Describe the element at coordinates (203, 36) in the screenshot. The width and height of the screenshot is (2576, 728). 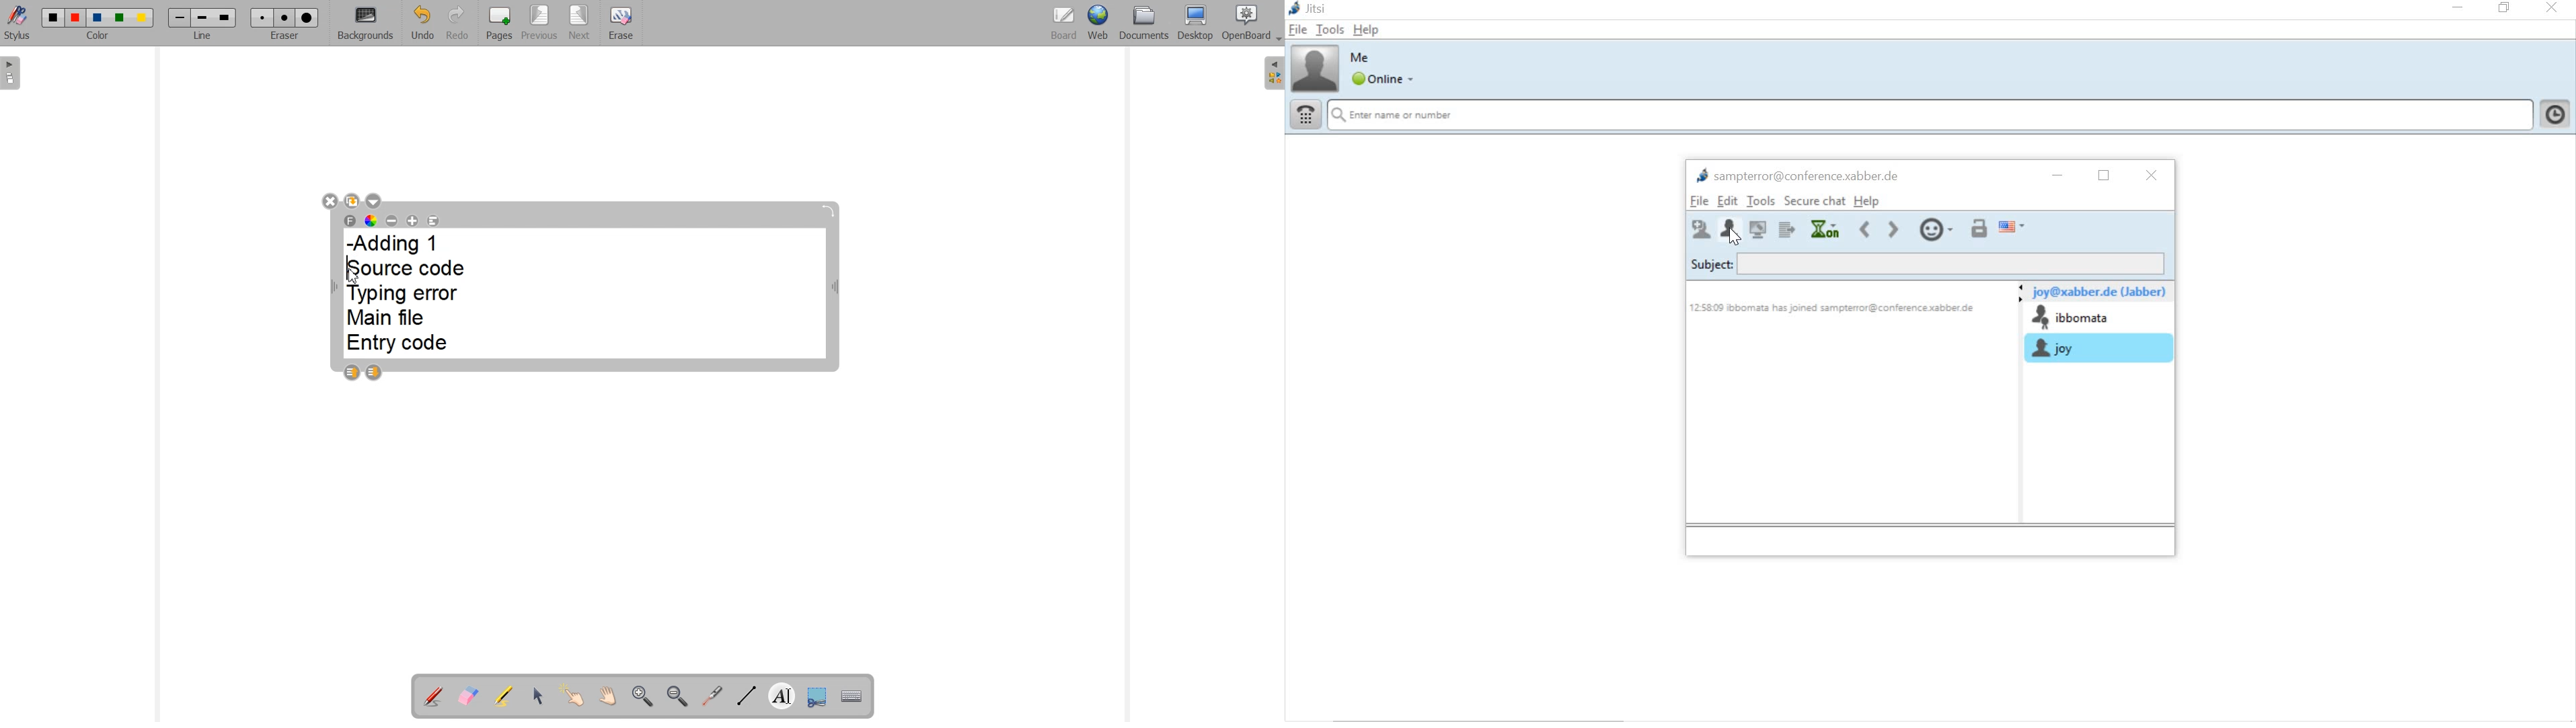
I see `Line` at that location.